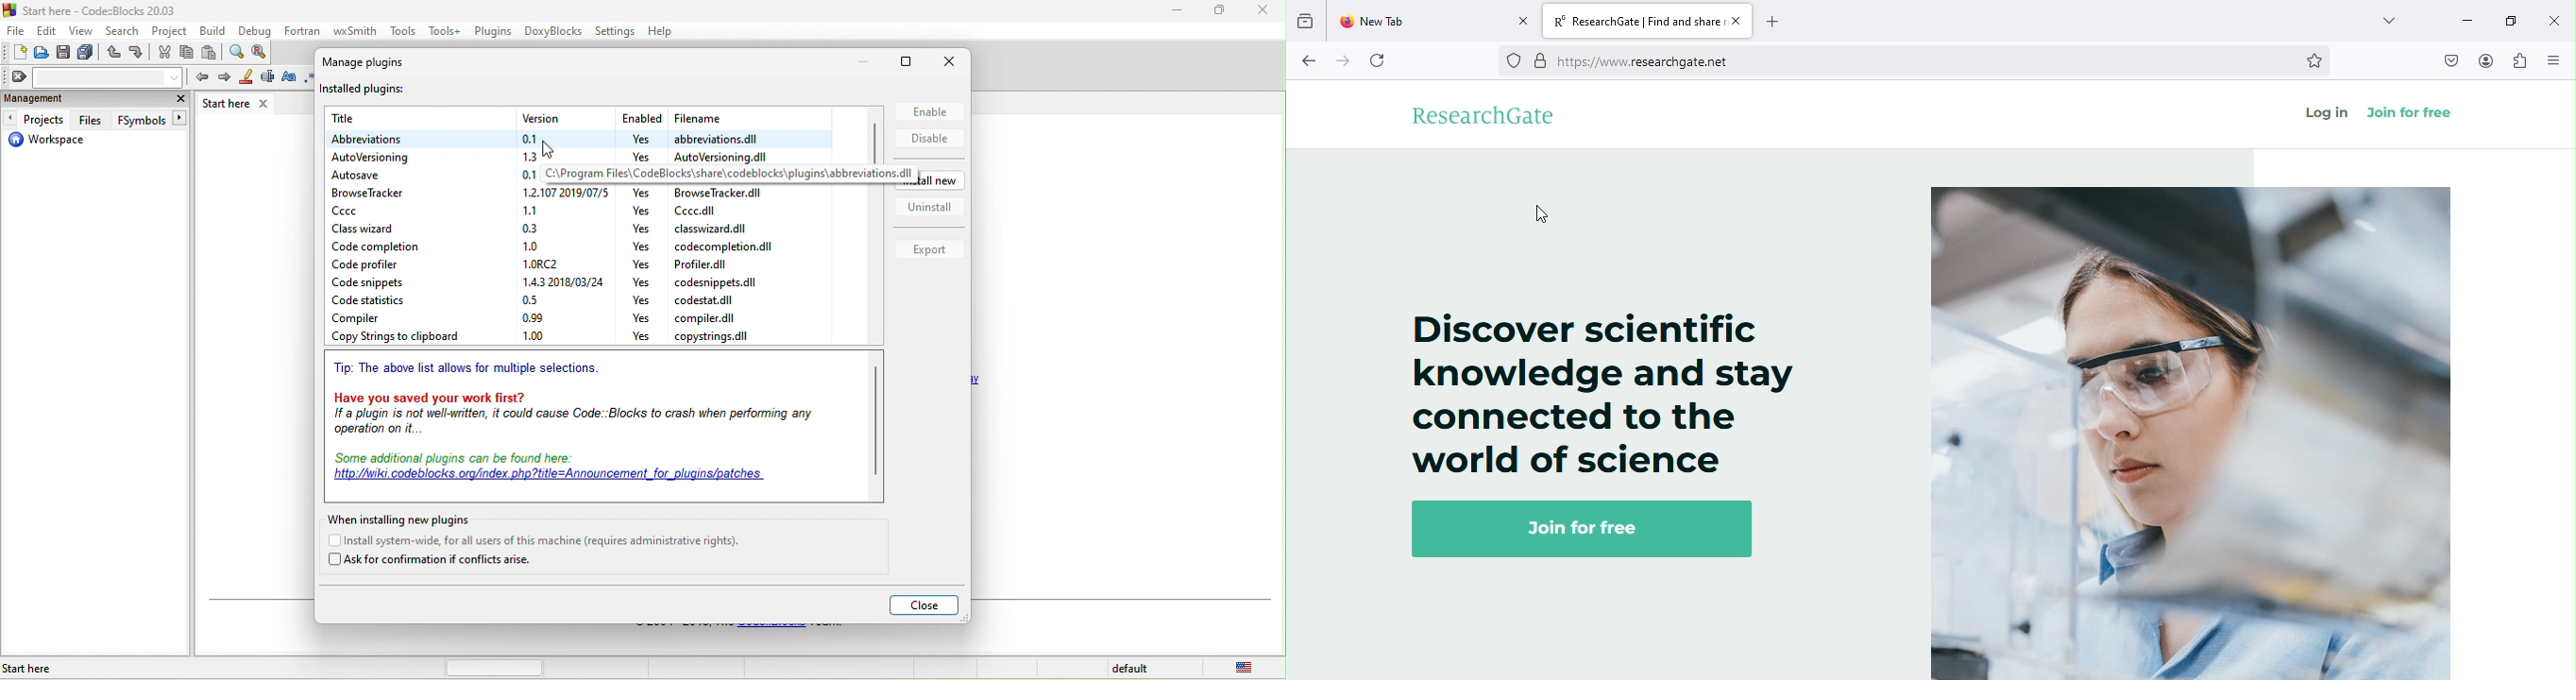 The image size is (2576, 700). I want to click on file, so click(16, 29).